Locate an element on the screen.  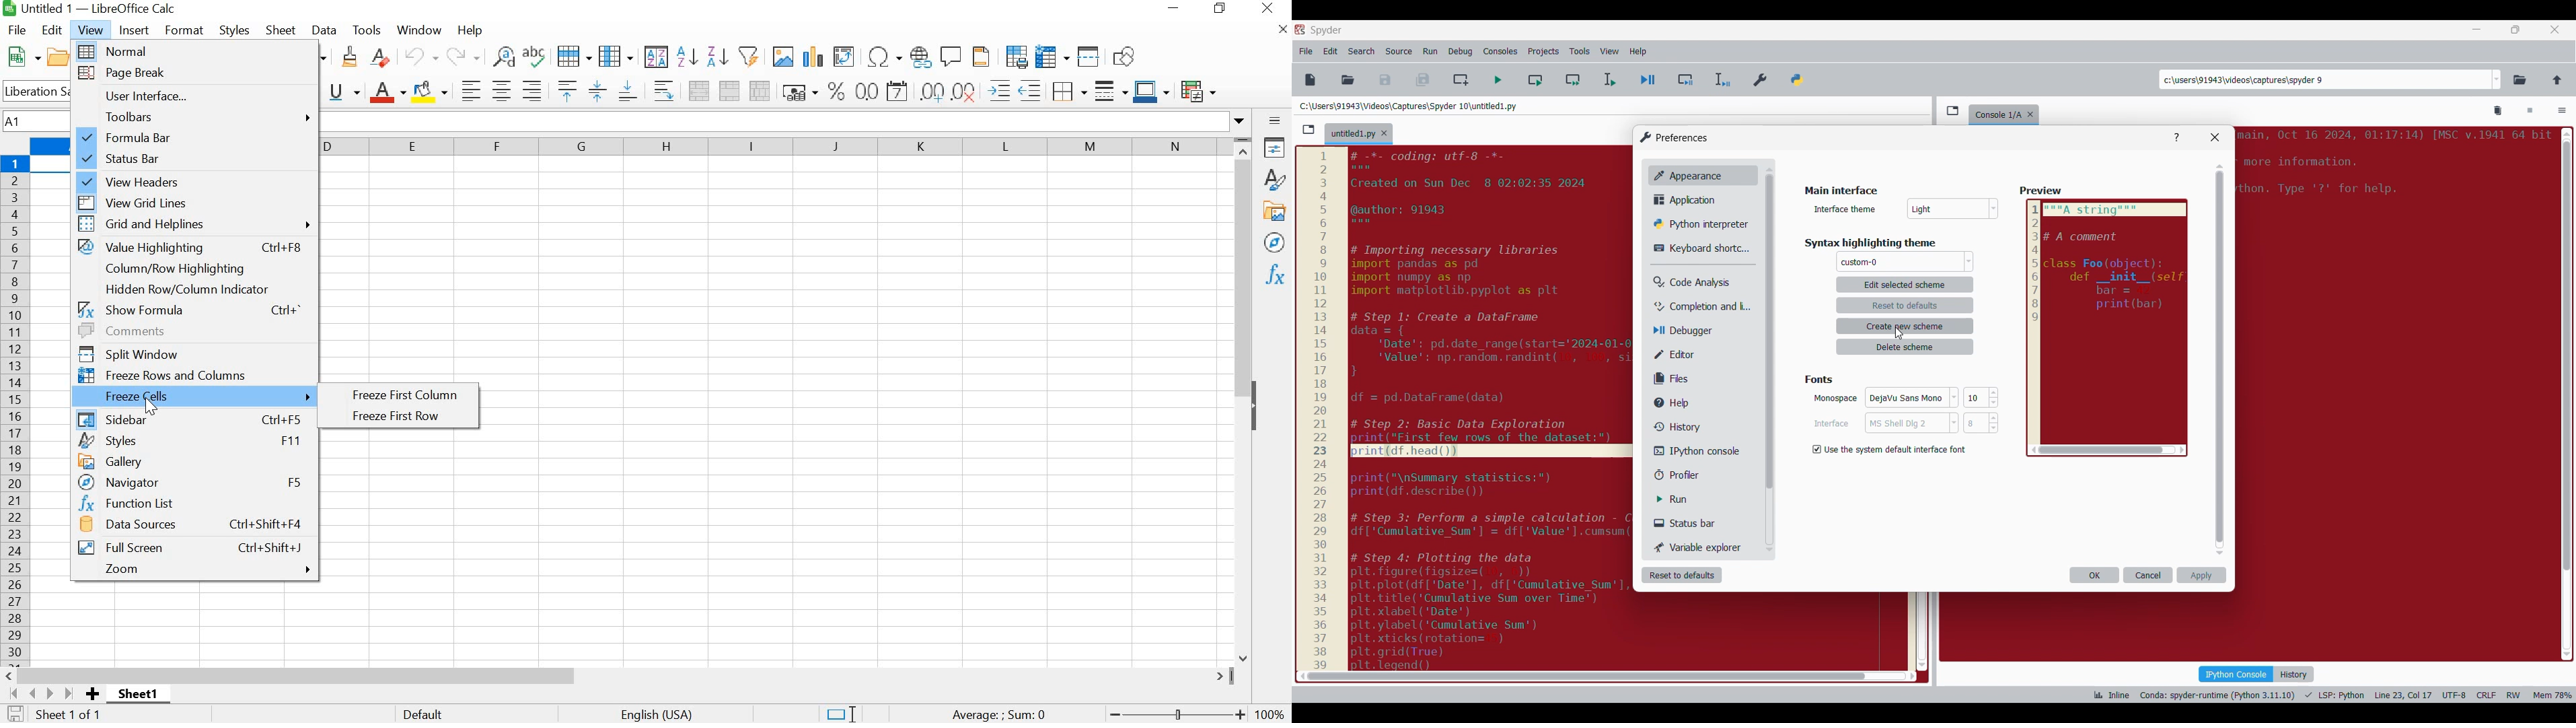
SAVE DOCUMENT is located at coordinates (19, 714).